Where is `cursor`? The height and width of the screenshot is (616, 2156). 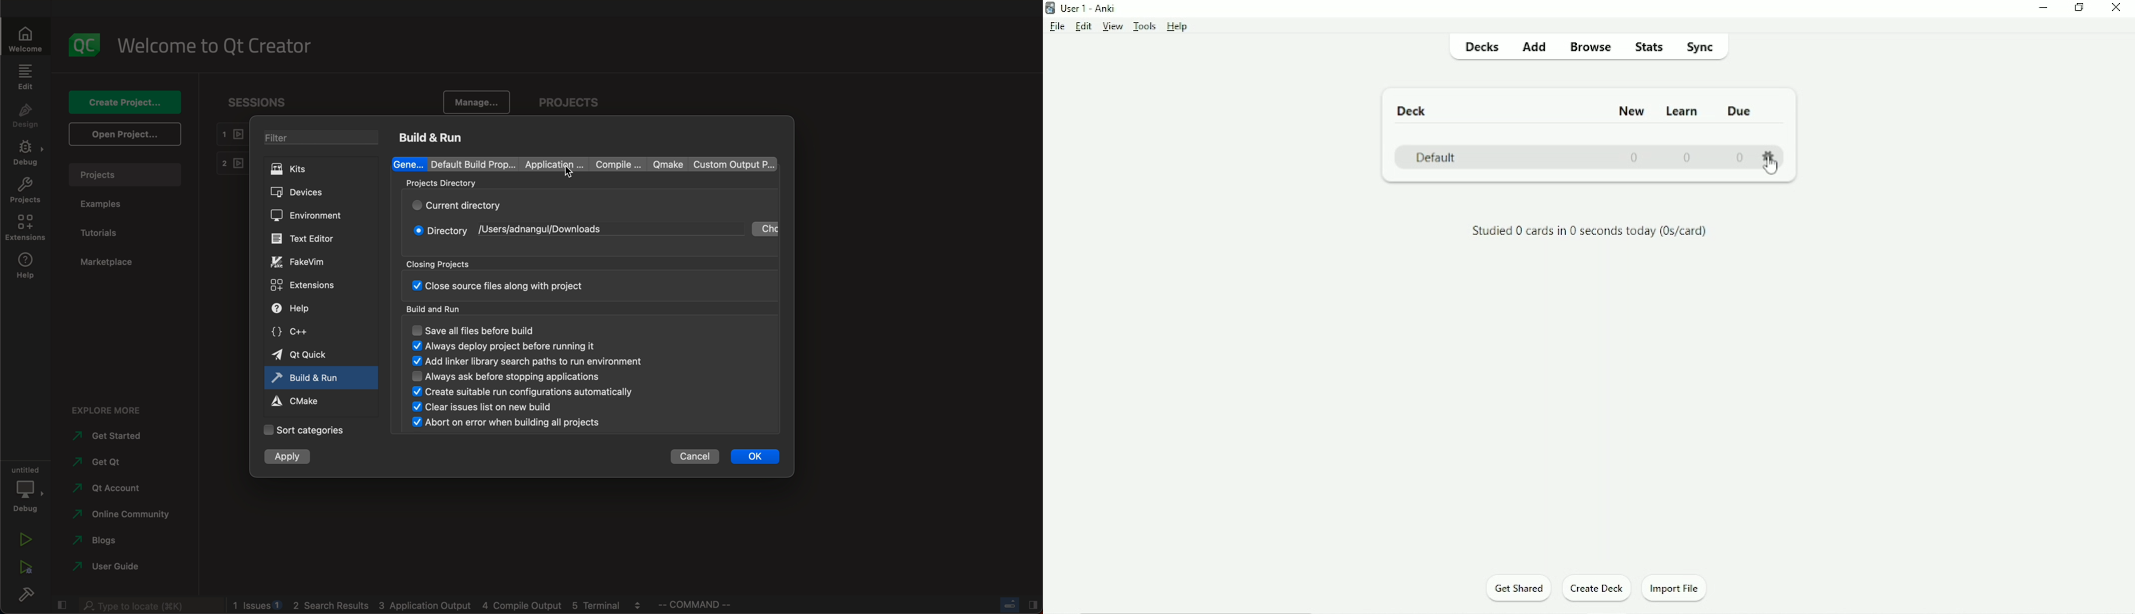 cursor is located at coordinates (572, 175).